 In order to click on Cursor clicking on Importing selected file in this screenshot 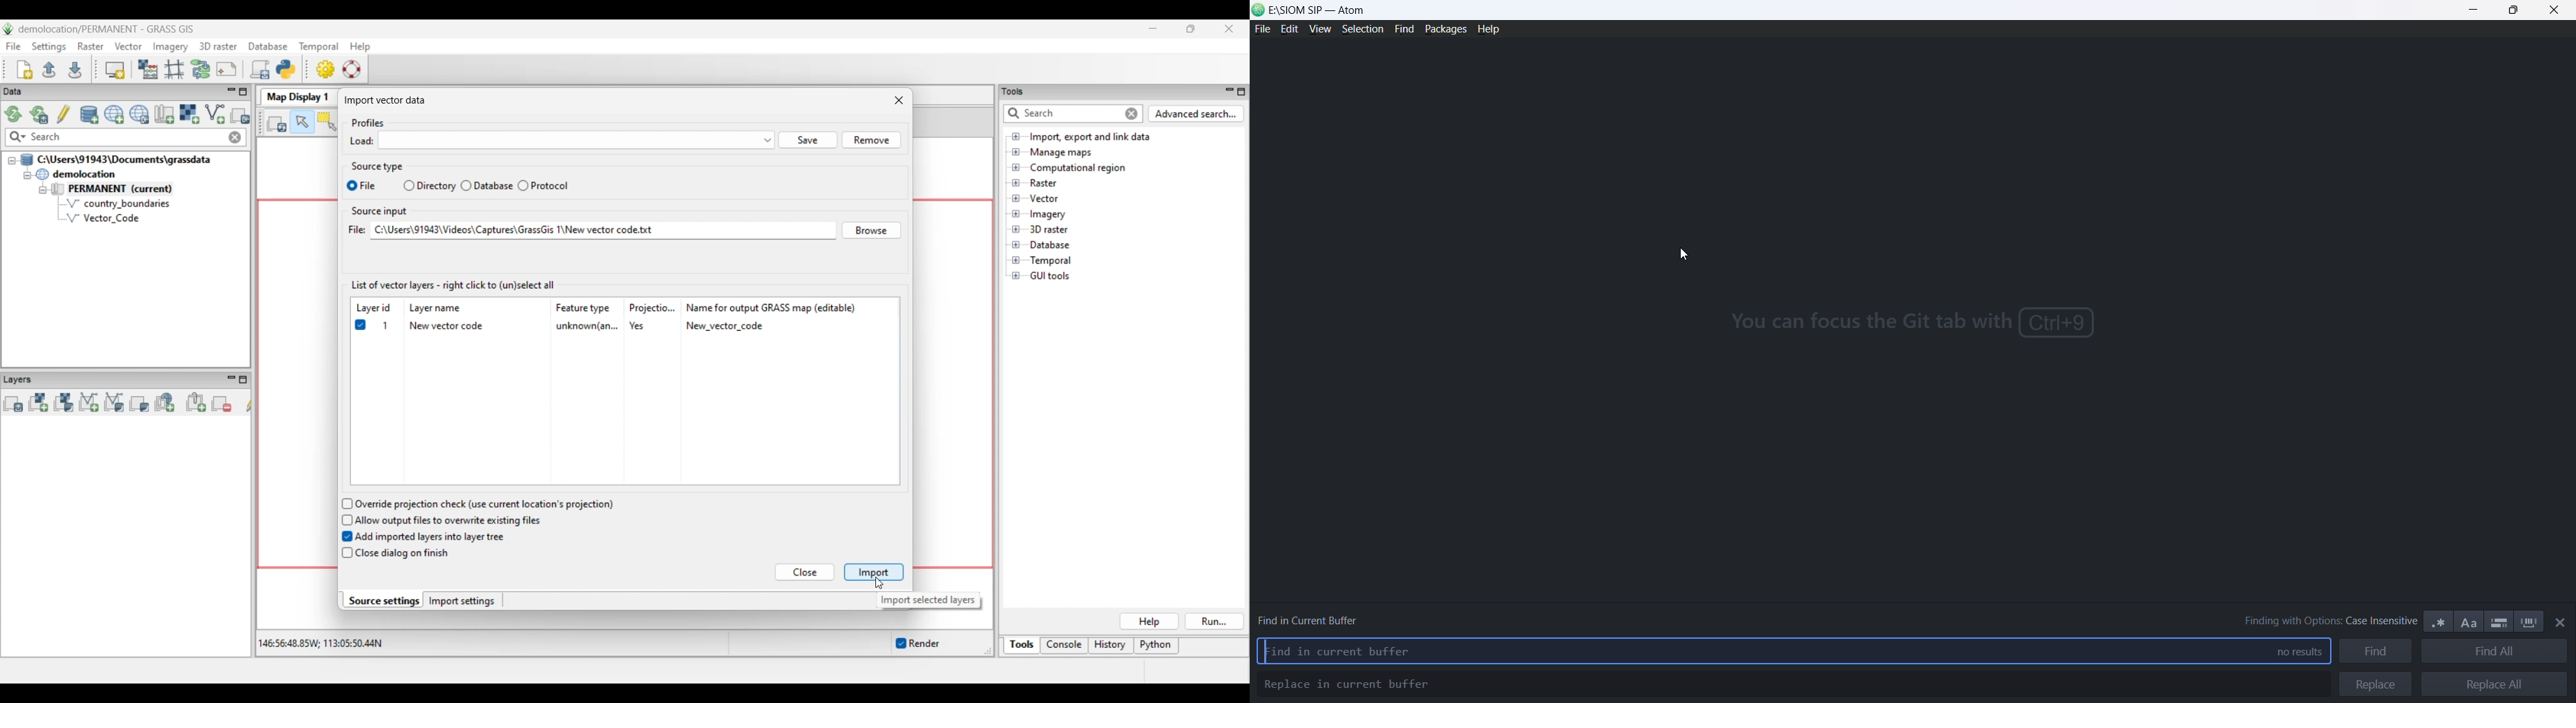, I will do `click(880, 583)`.